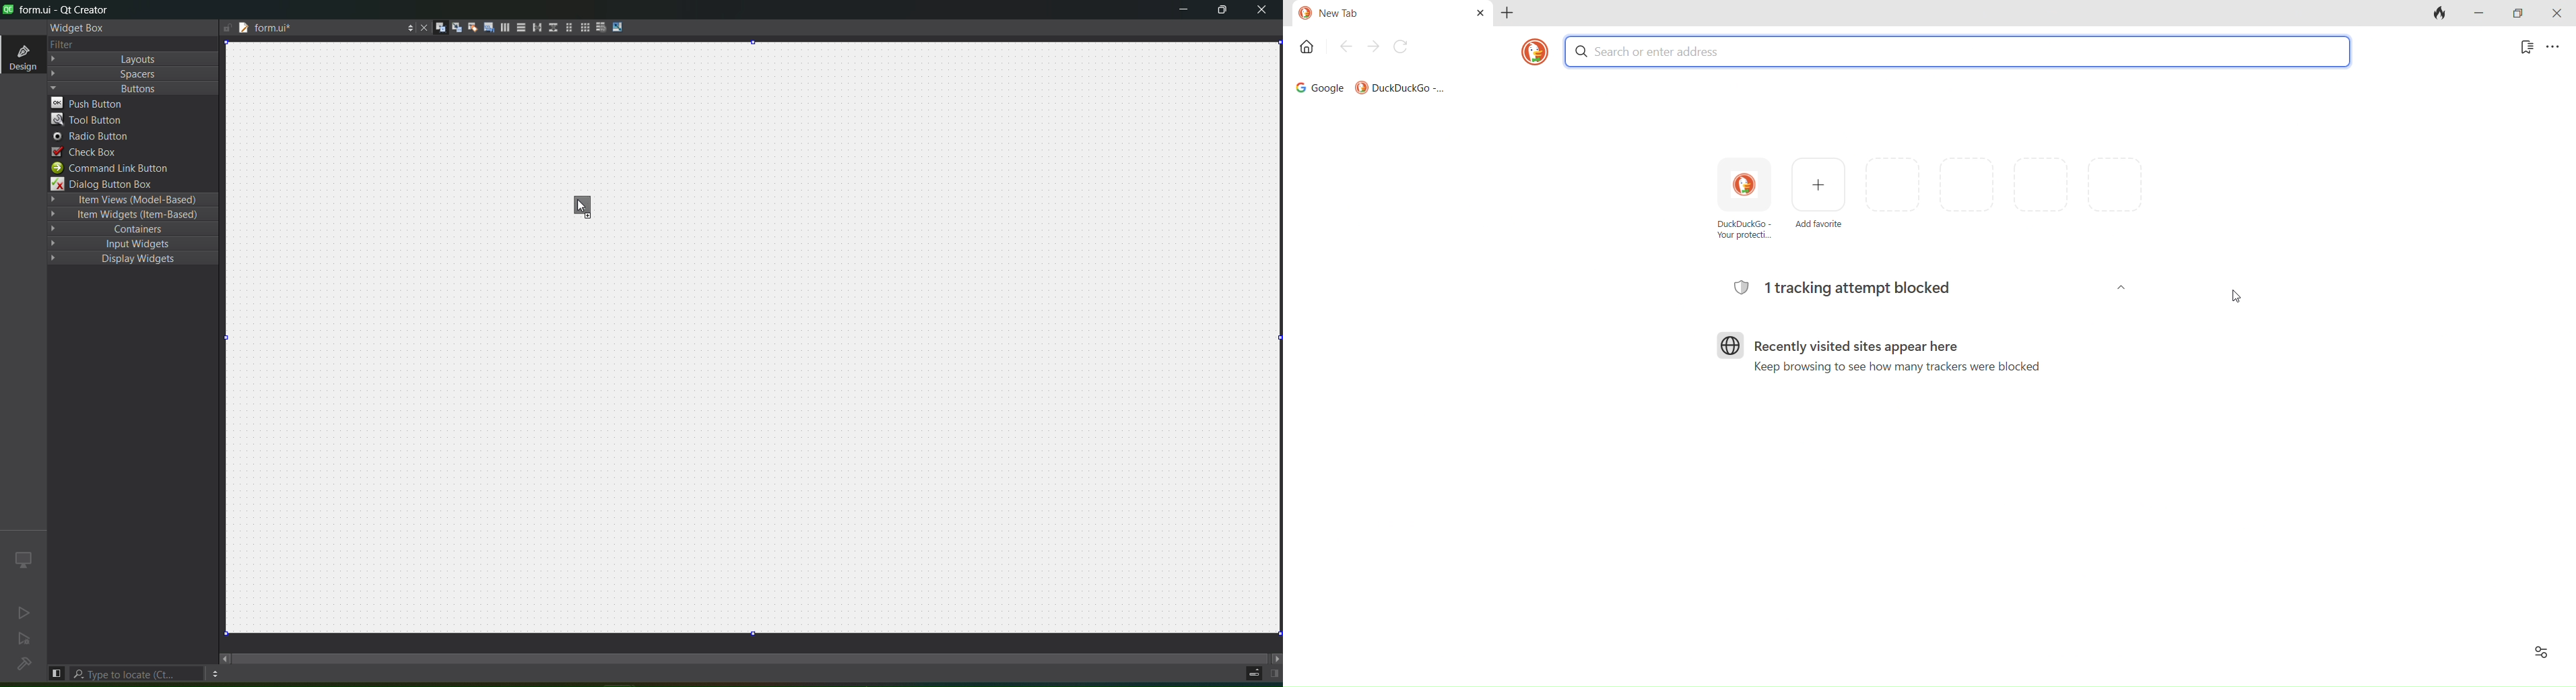  I want to click on Display Widgets, so click(136, 263).